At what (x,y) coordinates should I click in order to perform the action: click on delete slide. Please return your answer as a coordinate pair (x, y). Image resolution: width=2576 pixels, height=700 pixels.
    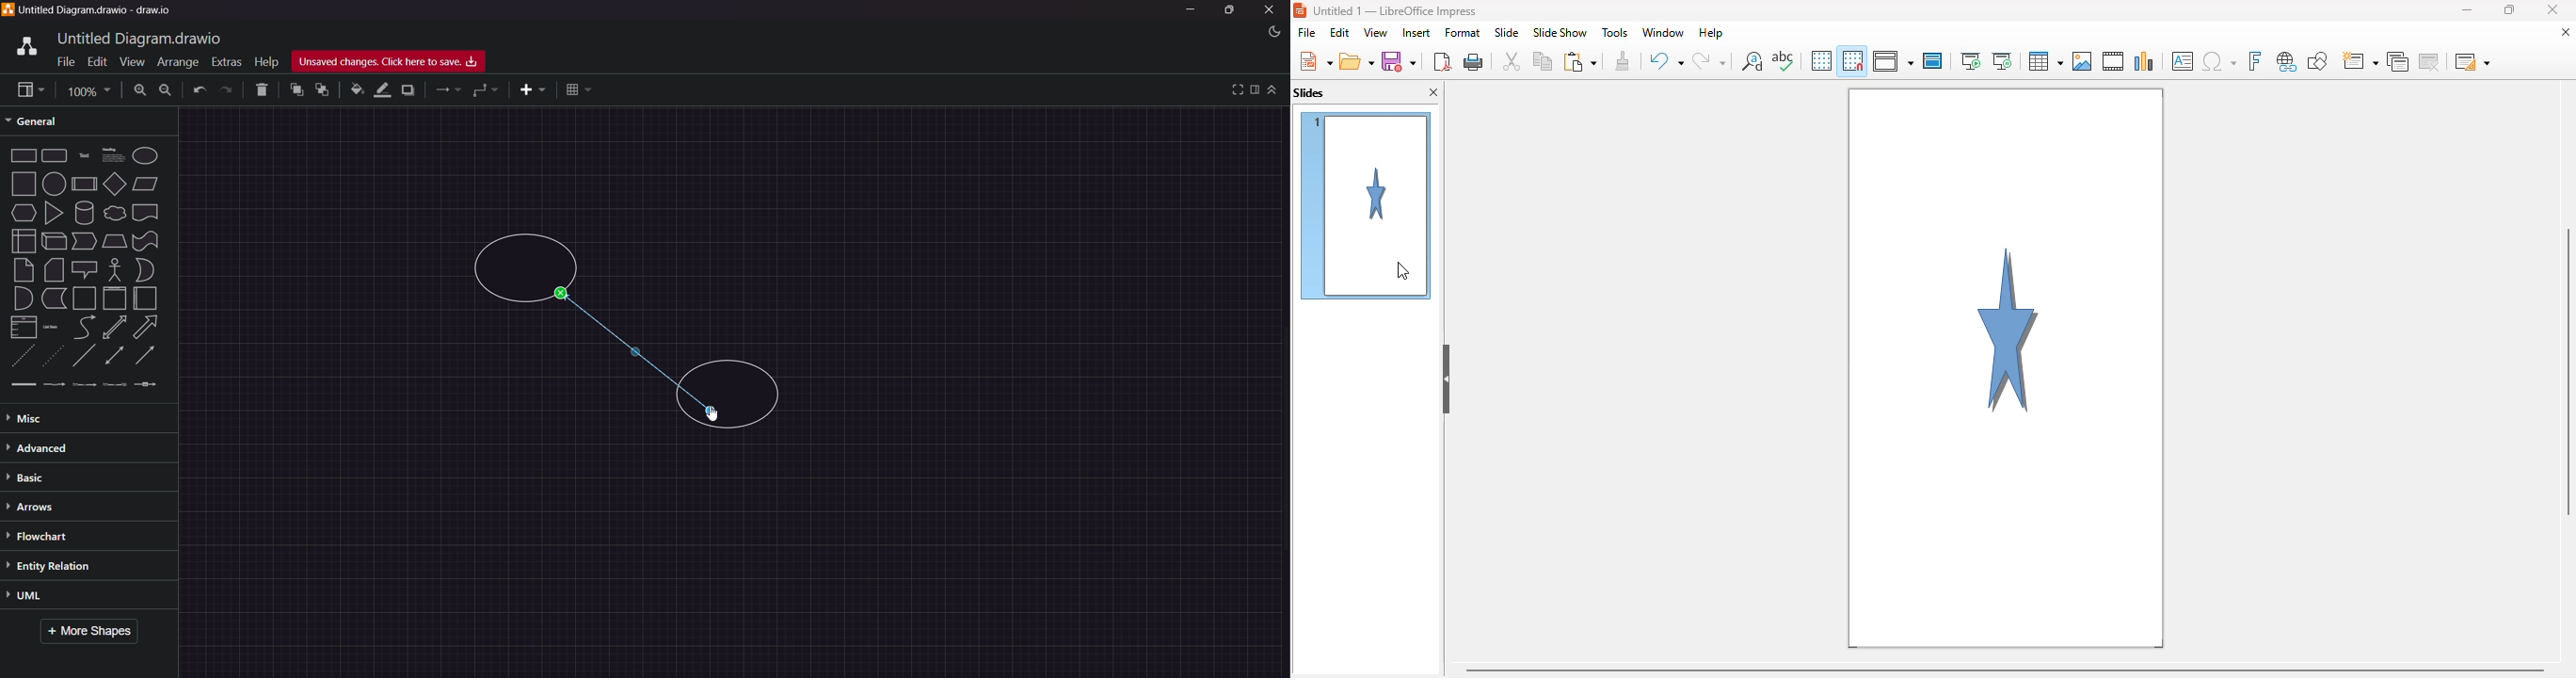
    Looking at the image, I should click on (2429, 61).